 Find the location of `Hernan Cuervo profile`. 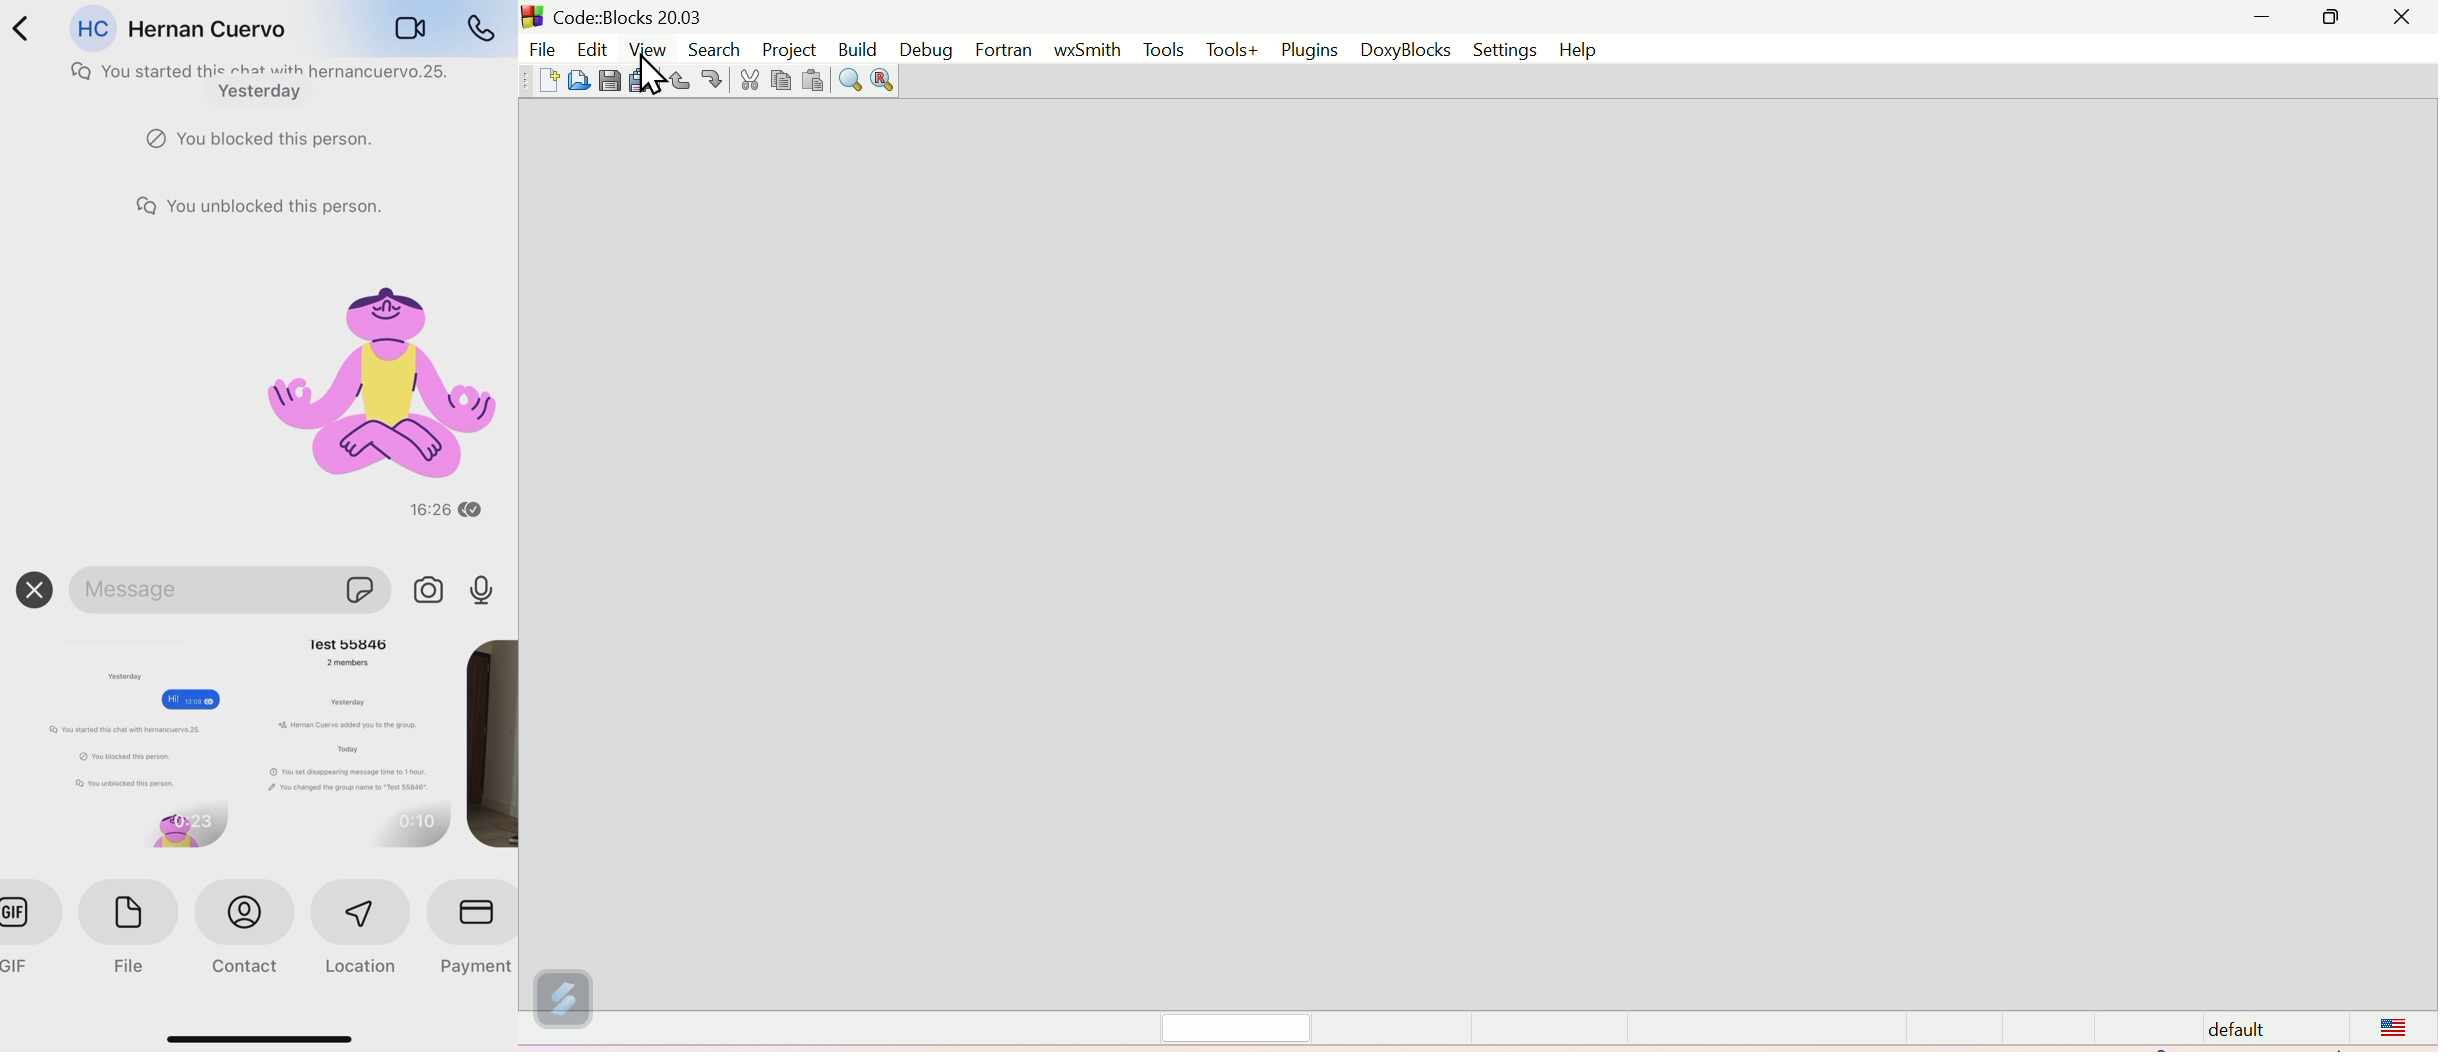

Hernan Cuervo profile is located at coordinates (177, 27).